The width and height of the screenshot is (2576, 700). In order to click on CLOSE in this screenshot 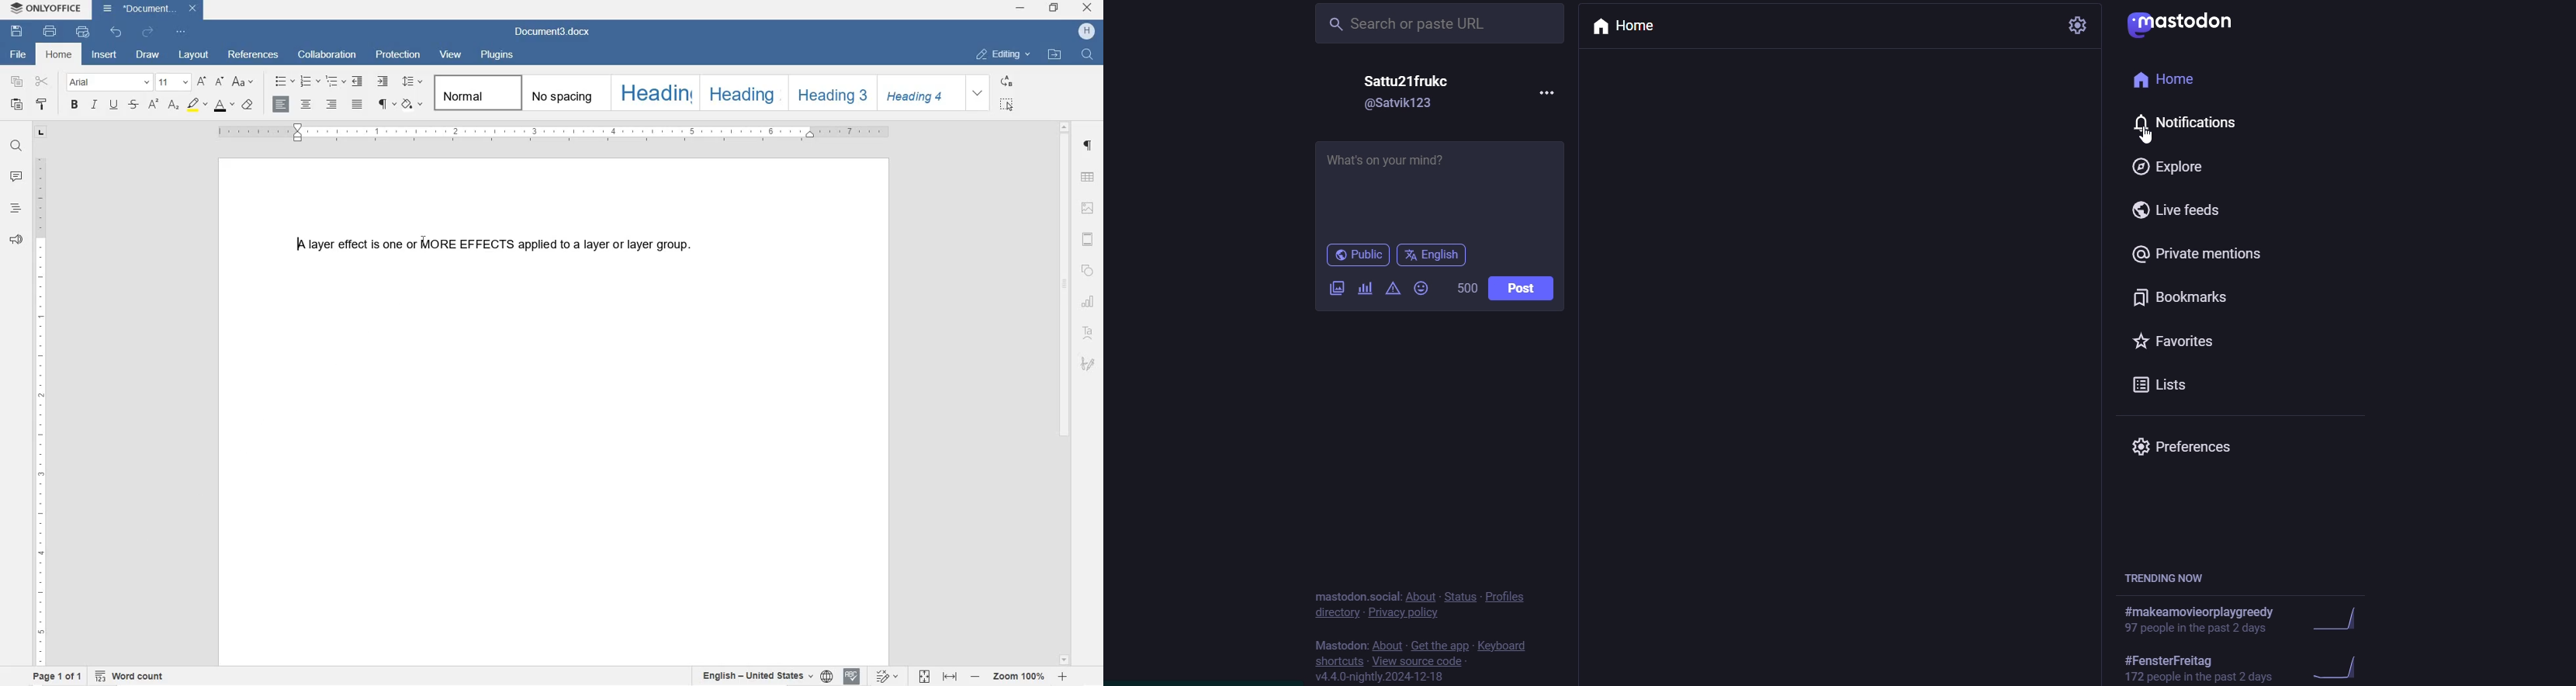, I will do `click(1088, 9)`.